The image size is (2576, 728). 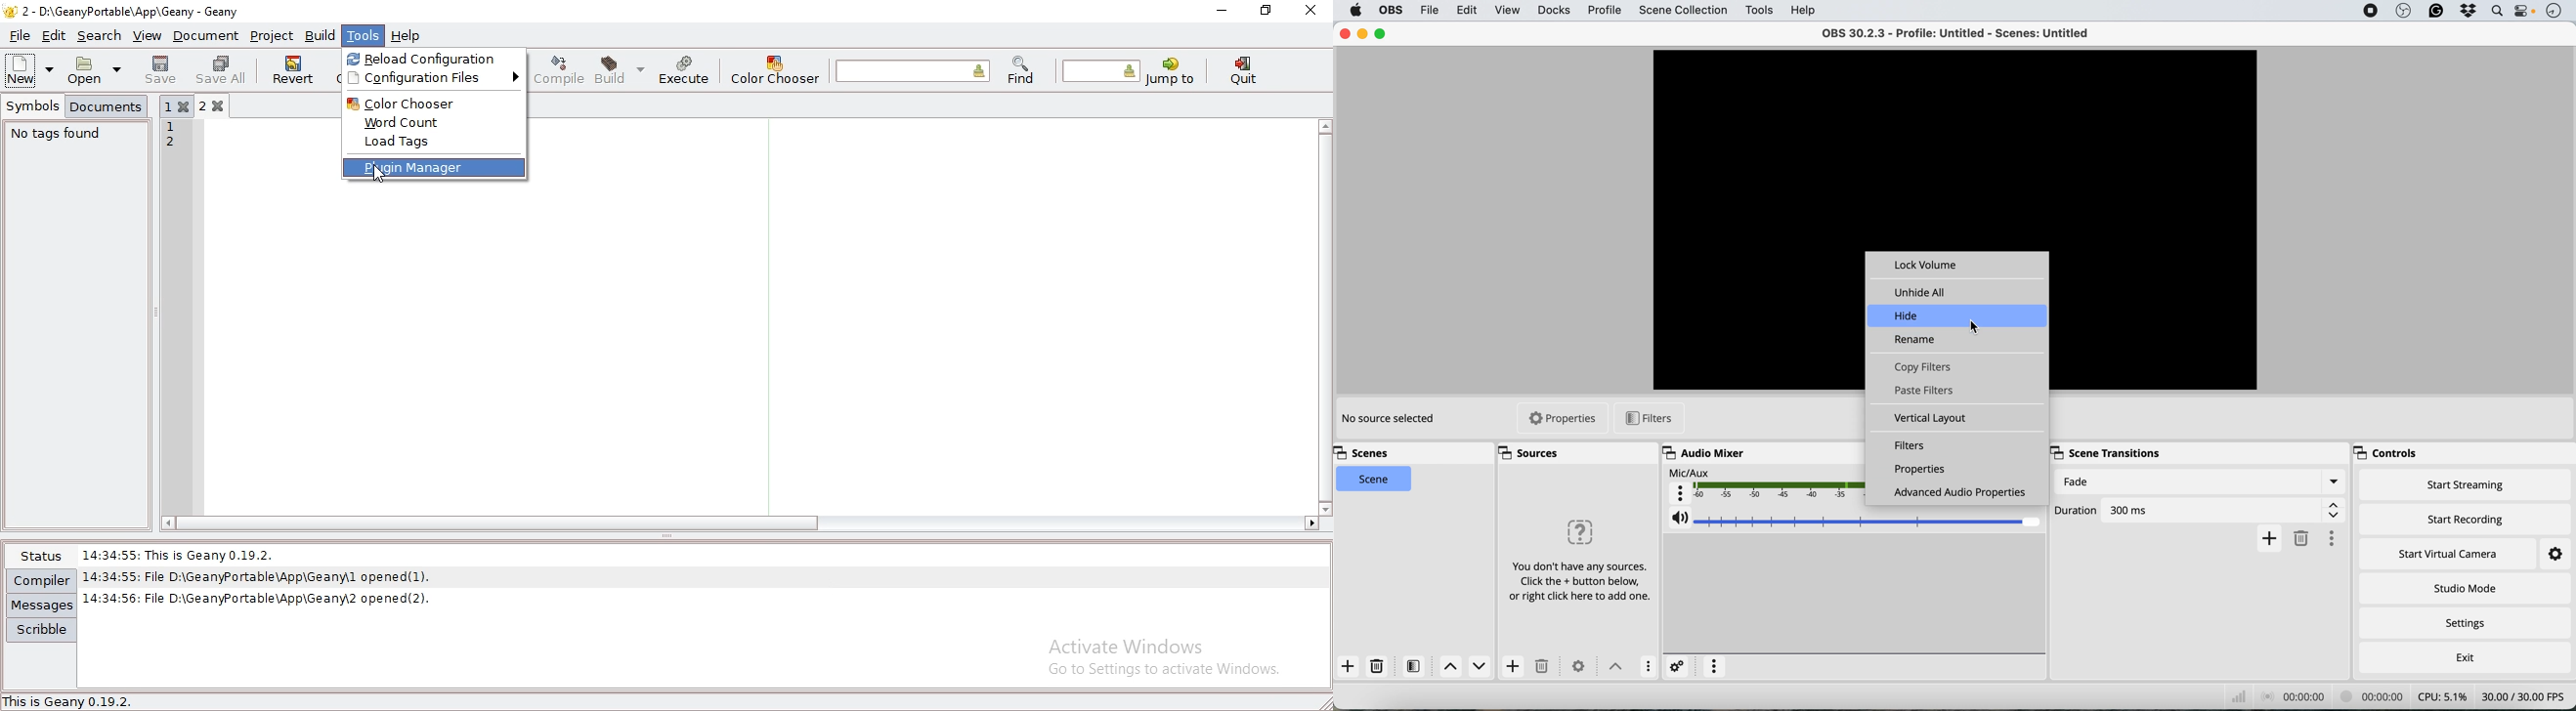 What do you see at coordinates (1914, 445) in the screenshot?
I see `filters` at bounding box center [1914, 445].